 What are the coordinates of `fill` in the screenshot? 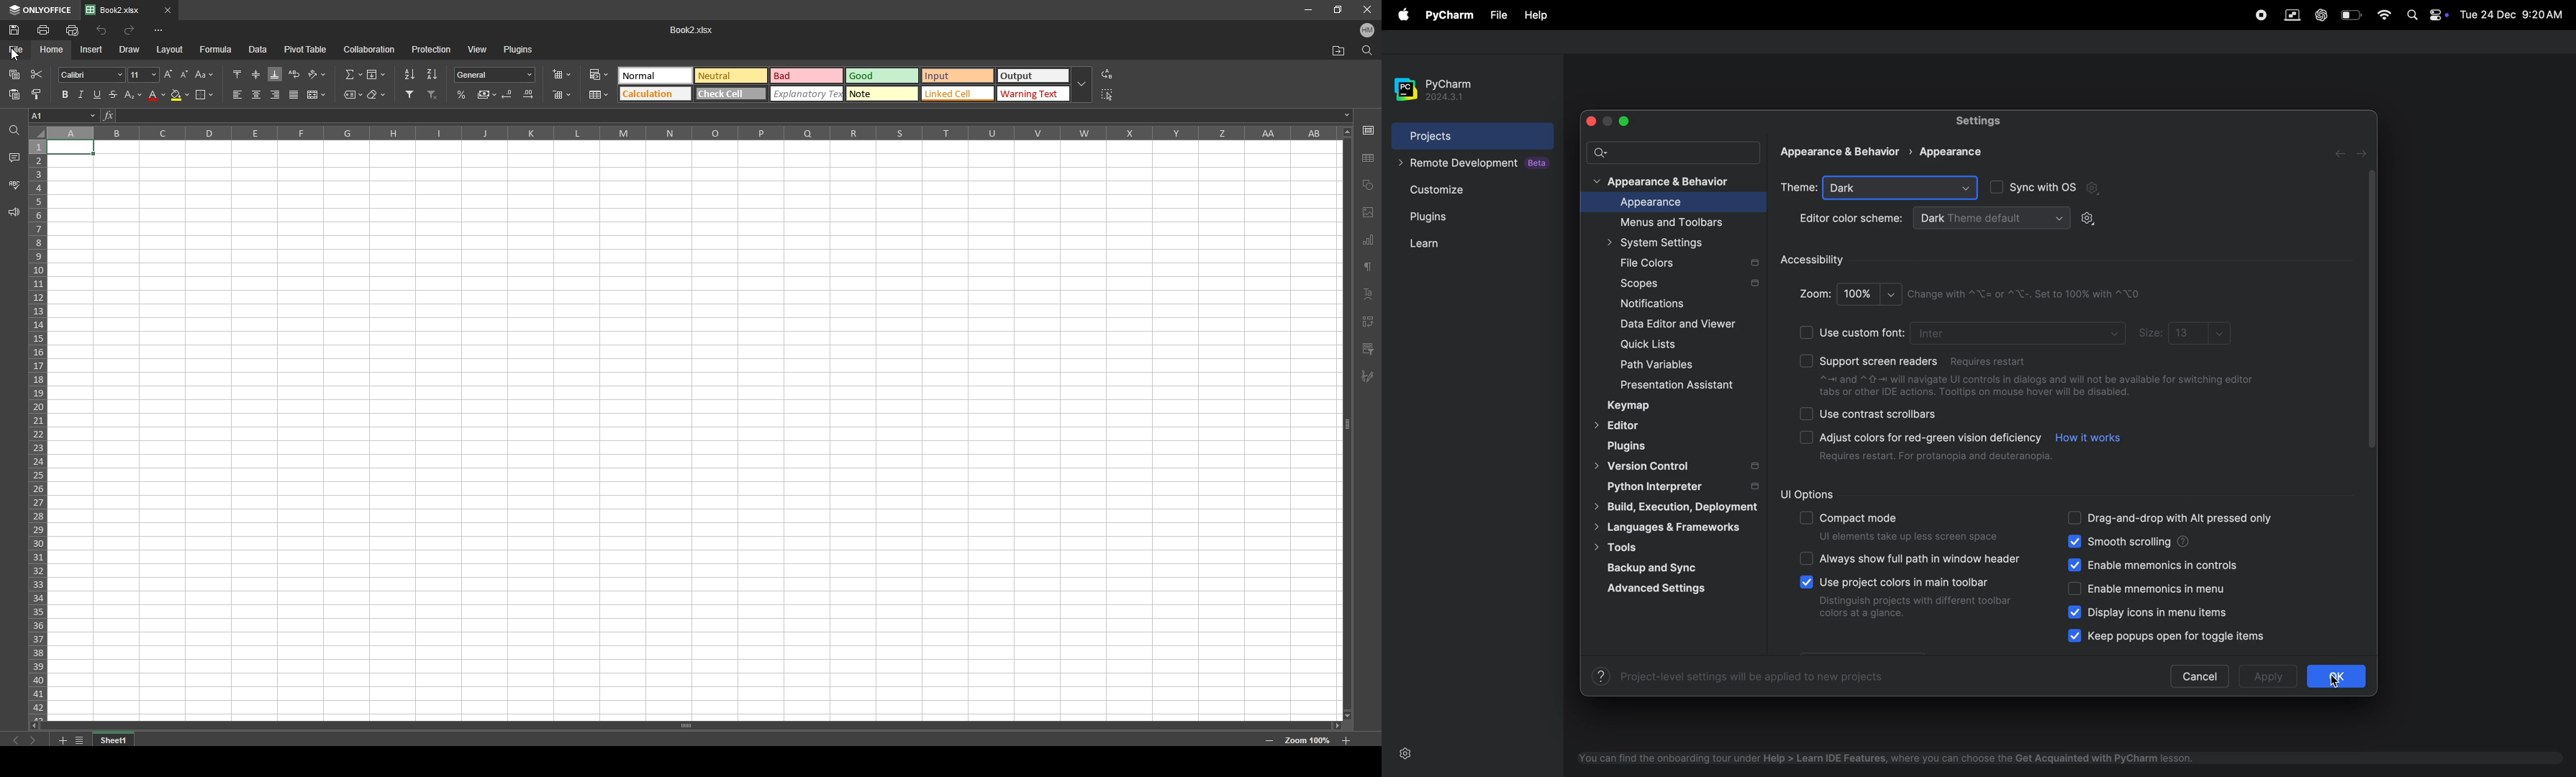 It's located at (376, 75).